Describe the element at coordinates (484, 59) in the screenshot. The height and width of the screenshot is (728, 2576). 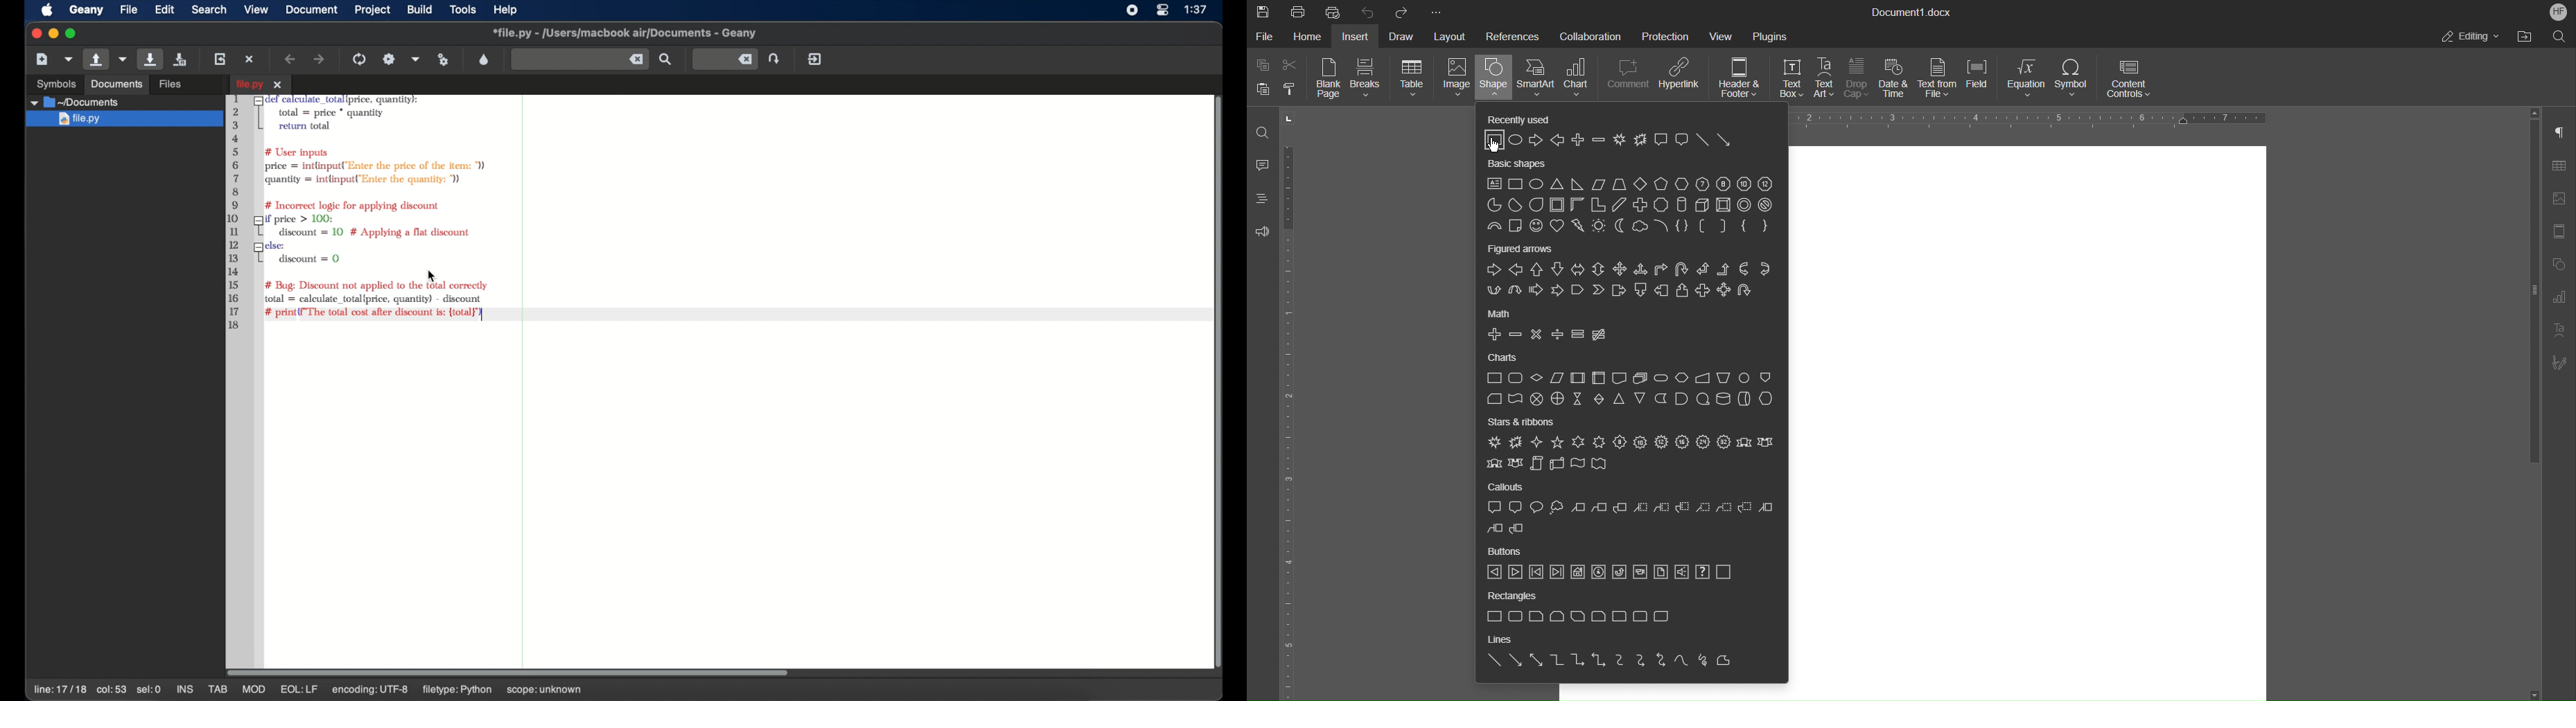
I see `color chooser dialog` at that location.